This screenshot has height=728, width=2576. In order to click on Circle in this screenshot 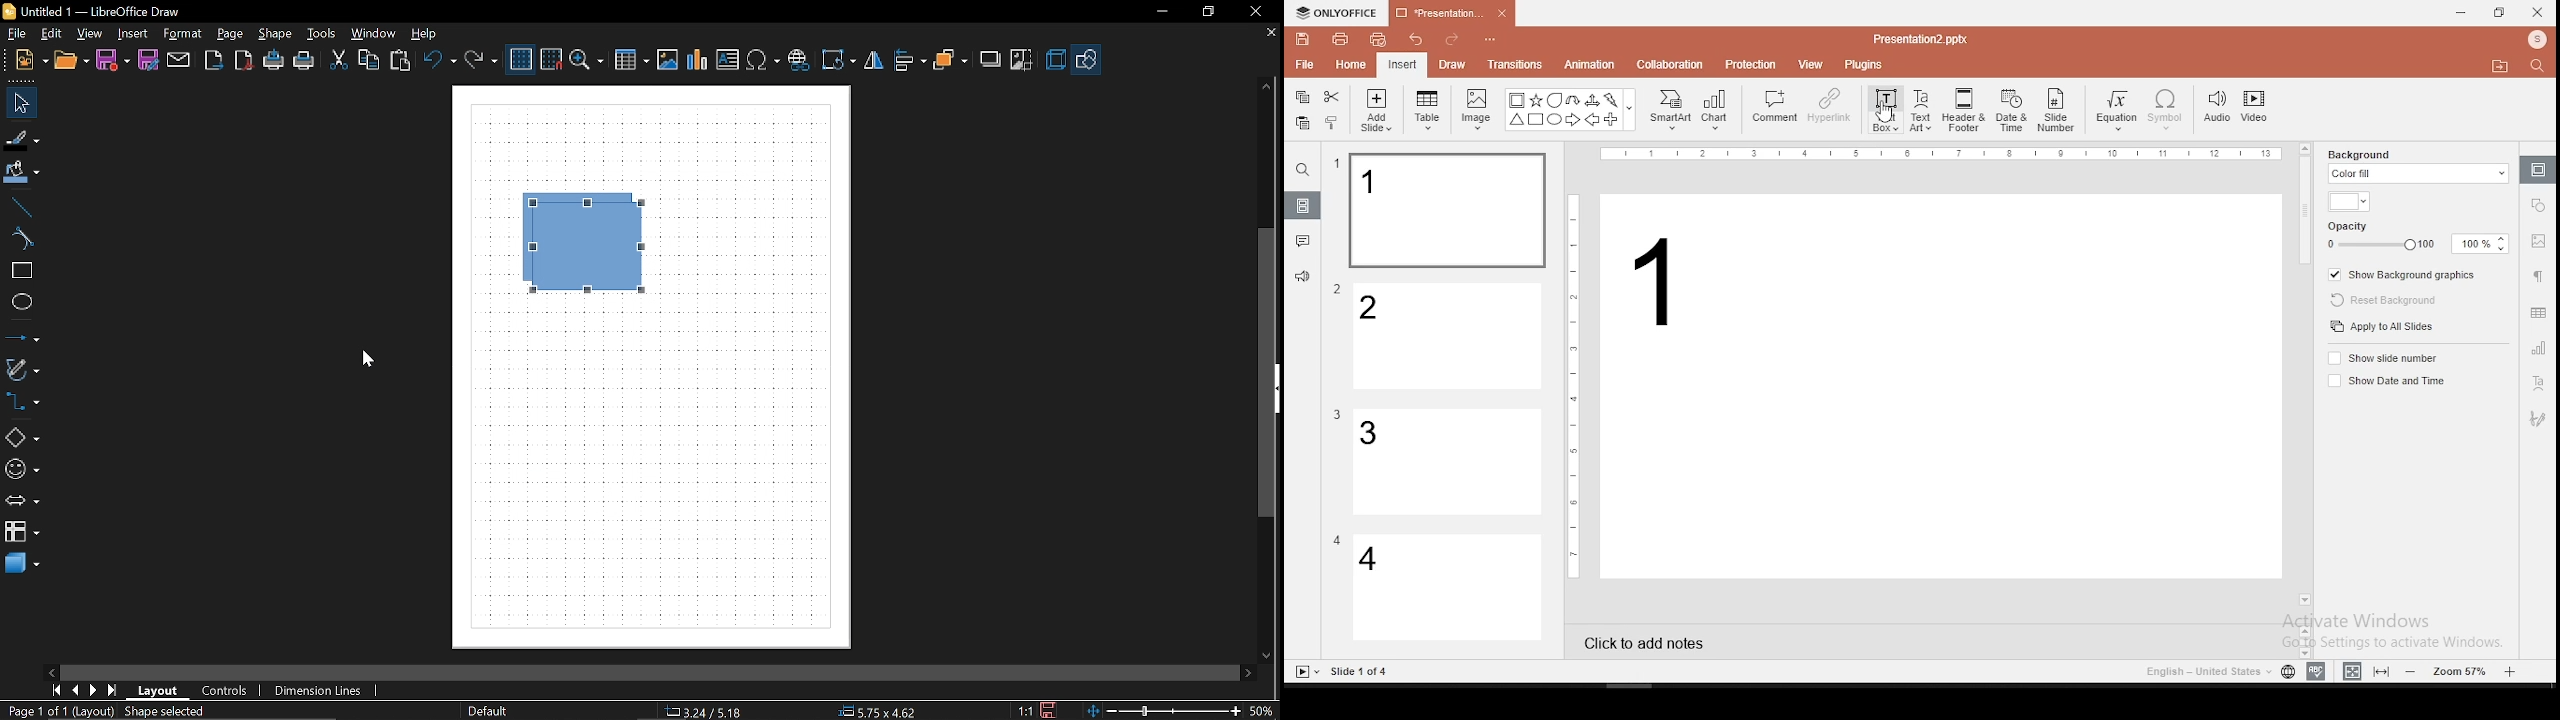, I will do `click(1556, 119)`.